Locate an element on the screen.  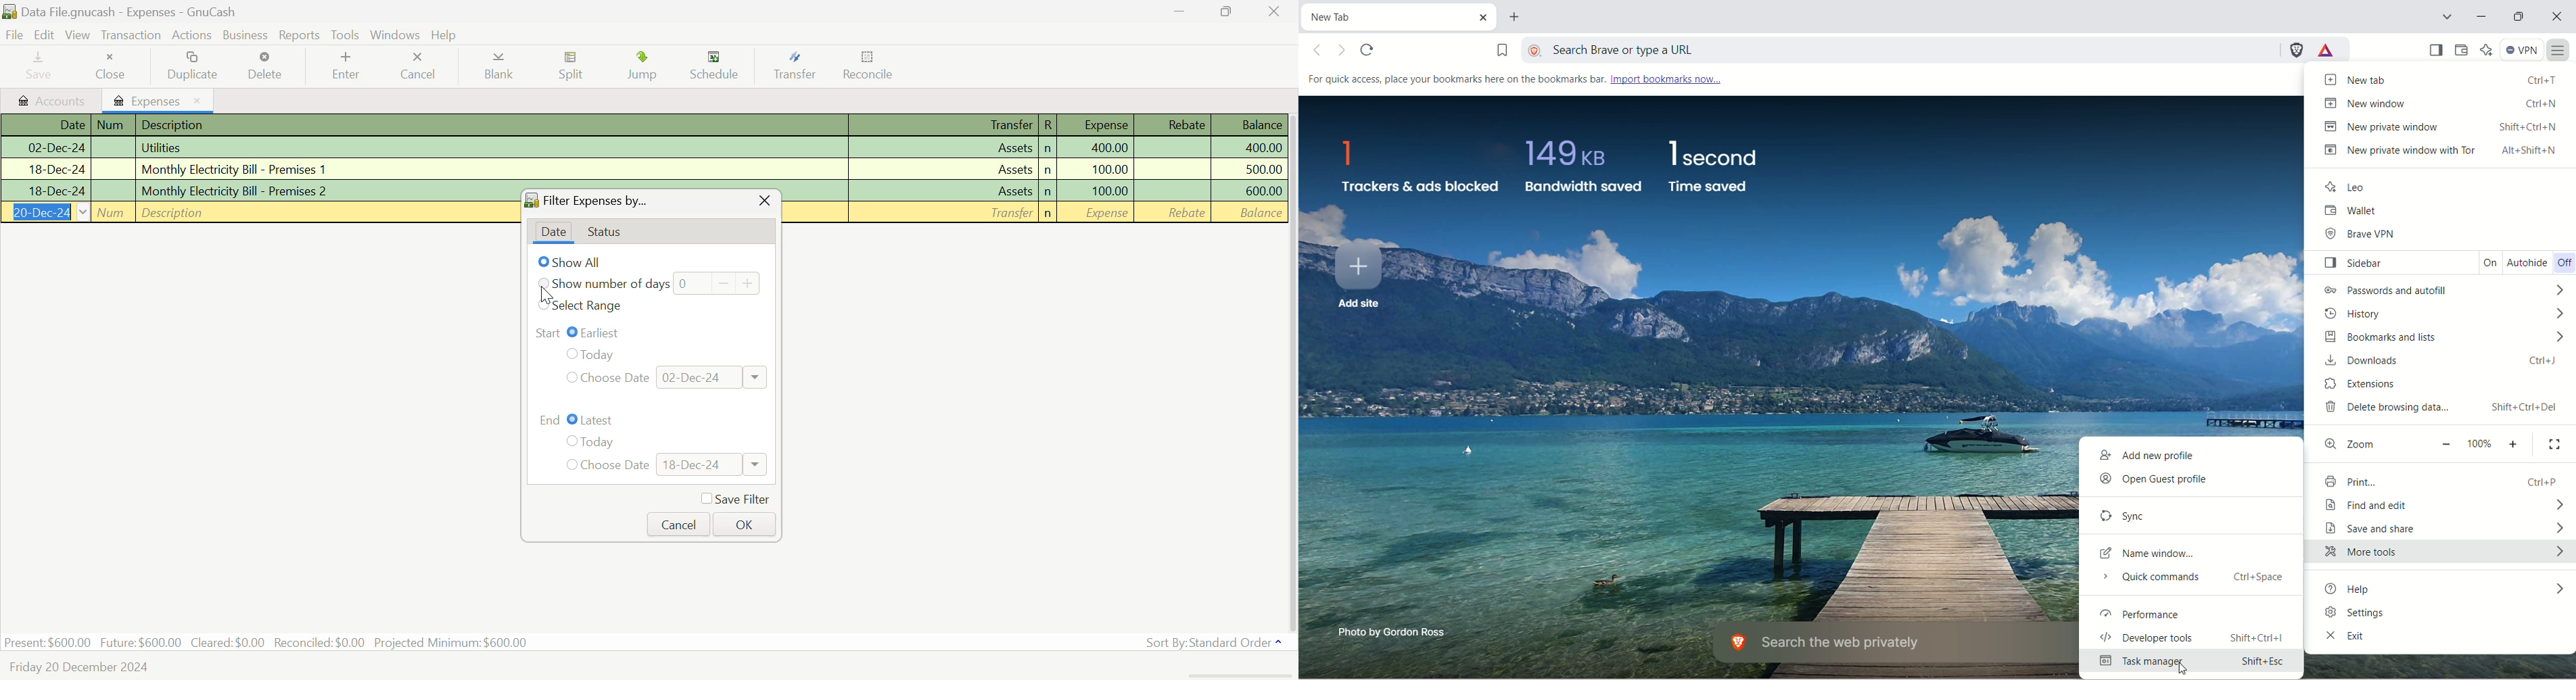
Save Filter Checkbox is located at coordinates (734, 498).